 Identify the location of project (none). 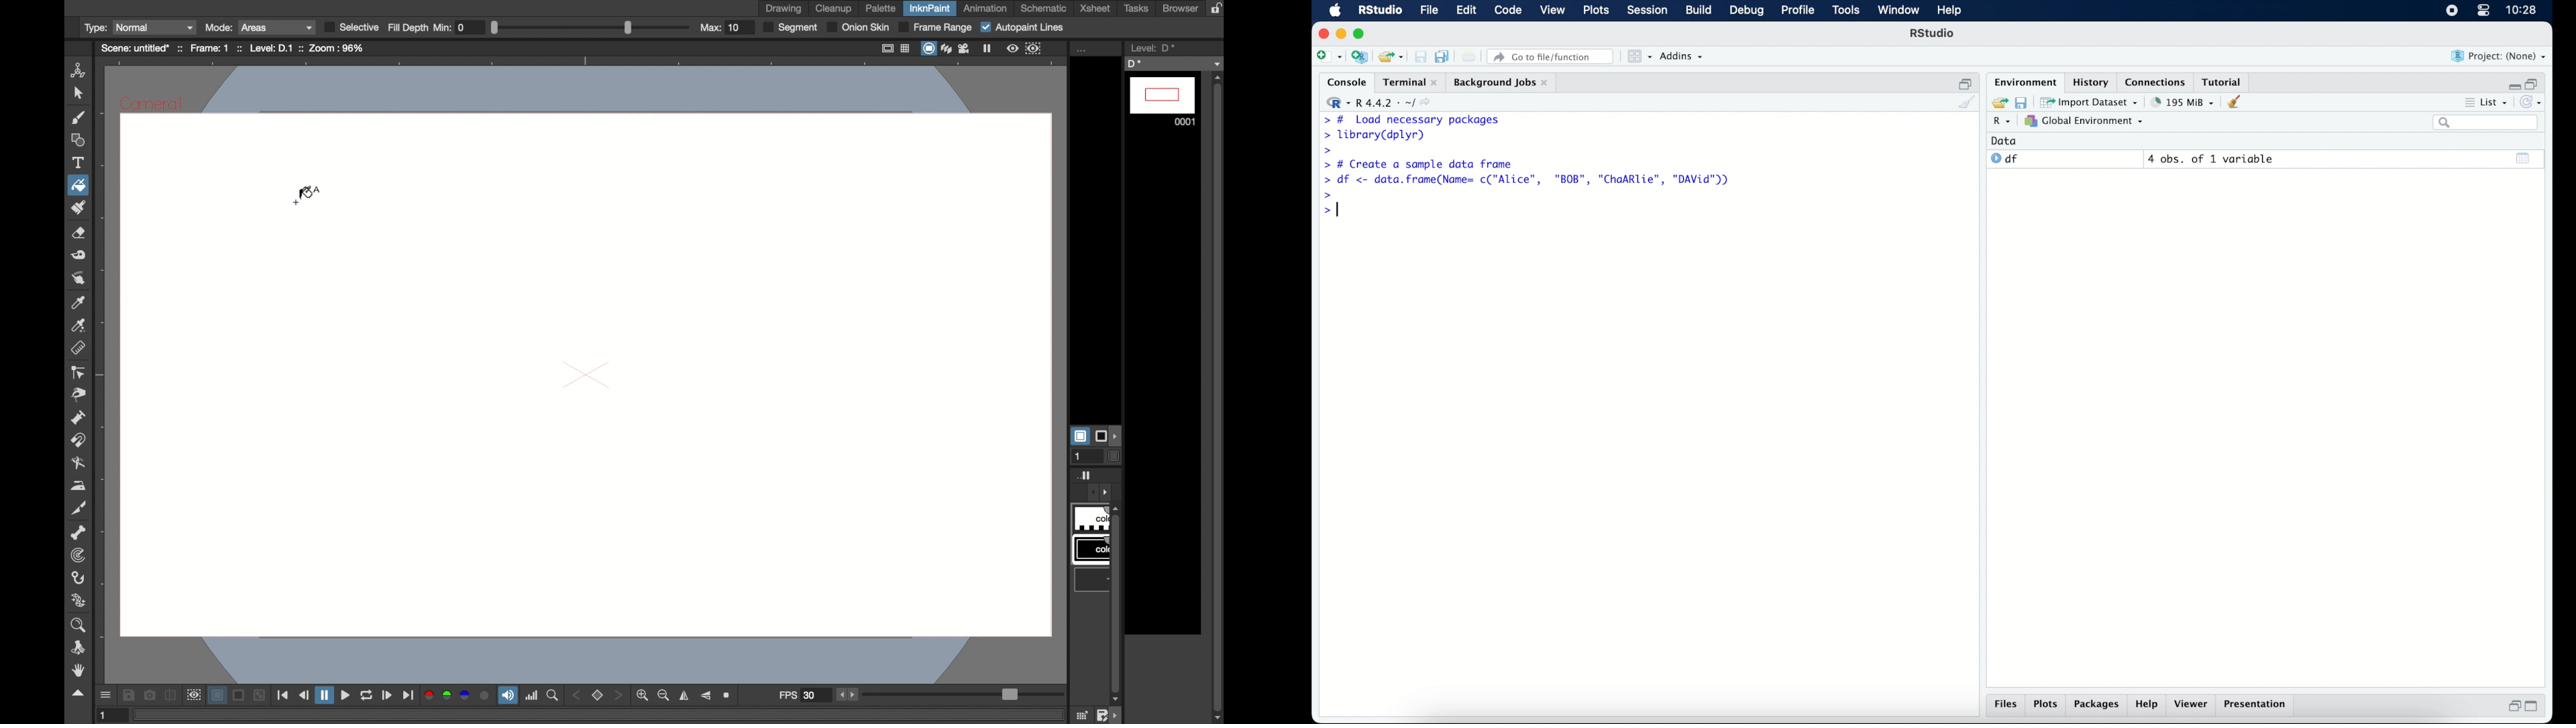
(2500, 56).